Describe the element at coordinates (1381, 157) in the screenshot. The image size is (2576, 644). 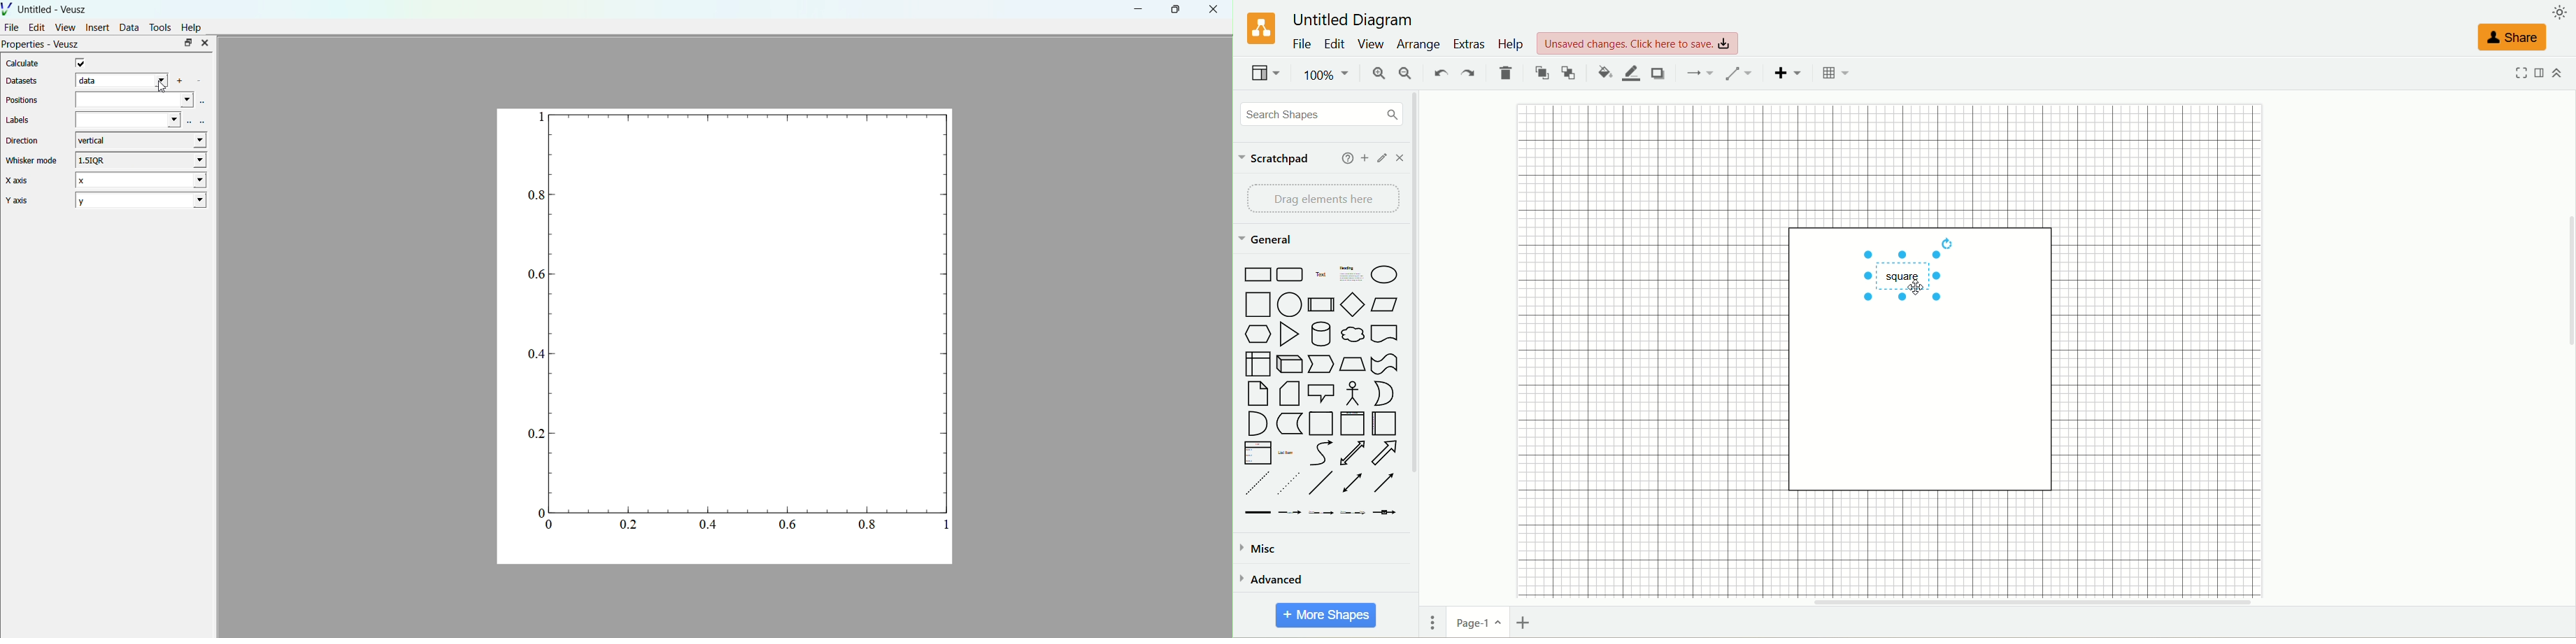
I see `edit` at that location.